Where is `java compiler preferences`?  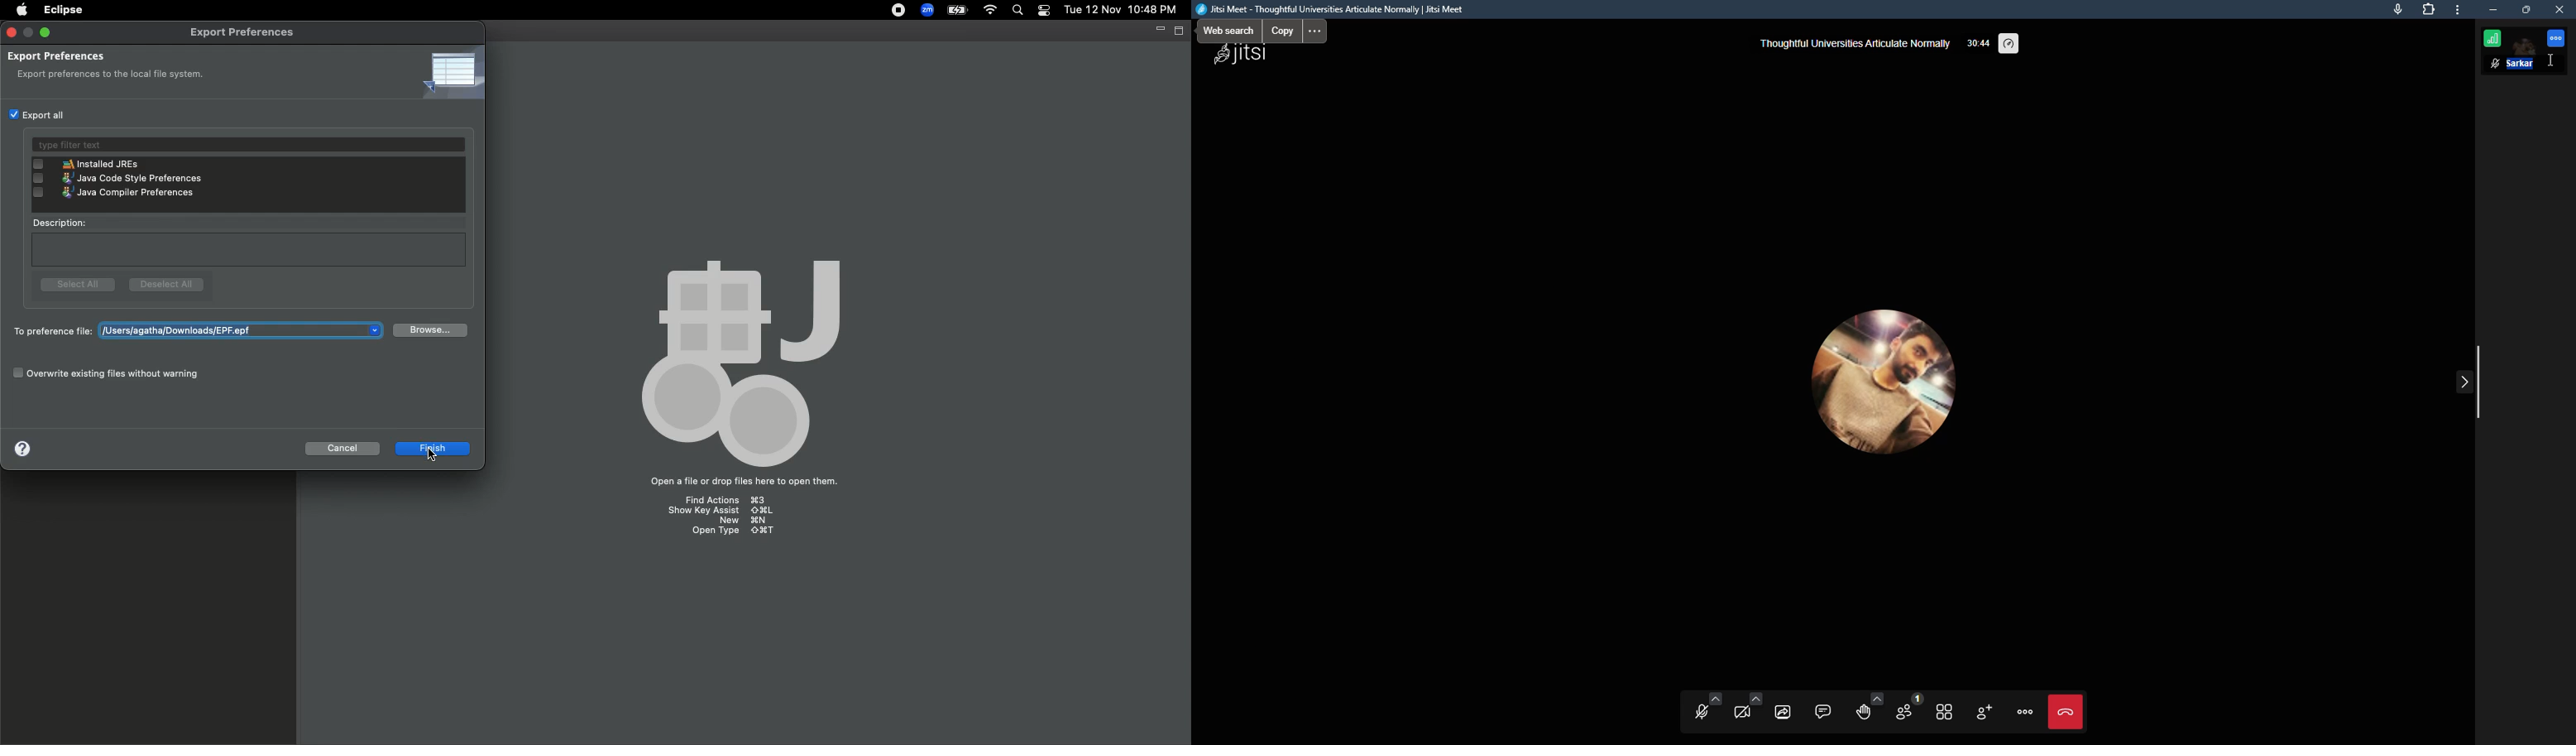
java compiler preferences is located at coordinates (118, 193).